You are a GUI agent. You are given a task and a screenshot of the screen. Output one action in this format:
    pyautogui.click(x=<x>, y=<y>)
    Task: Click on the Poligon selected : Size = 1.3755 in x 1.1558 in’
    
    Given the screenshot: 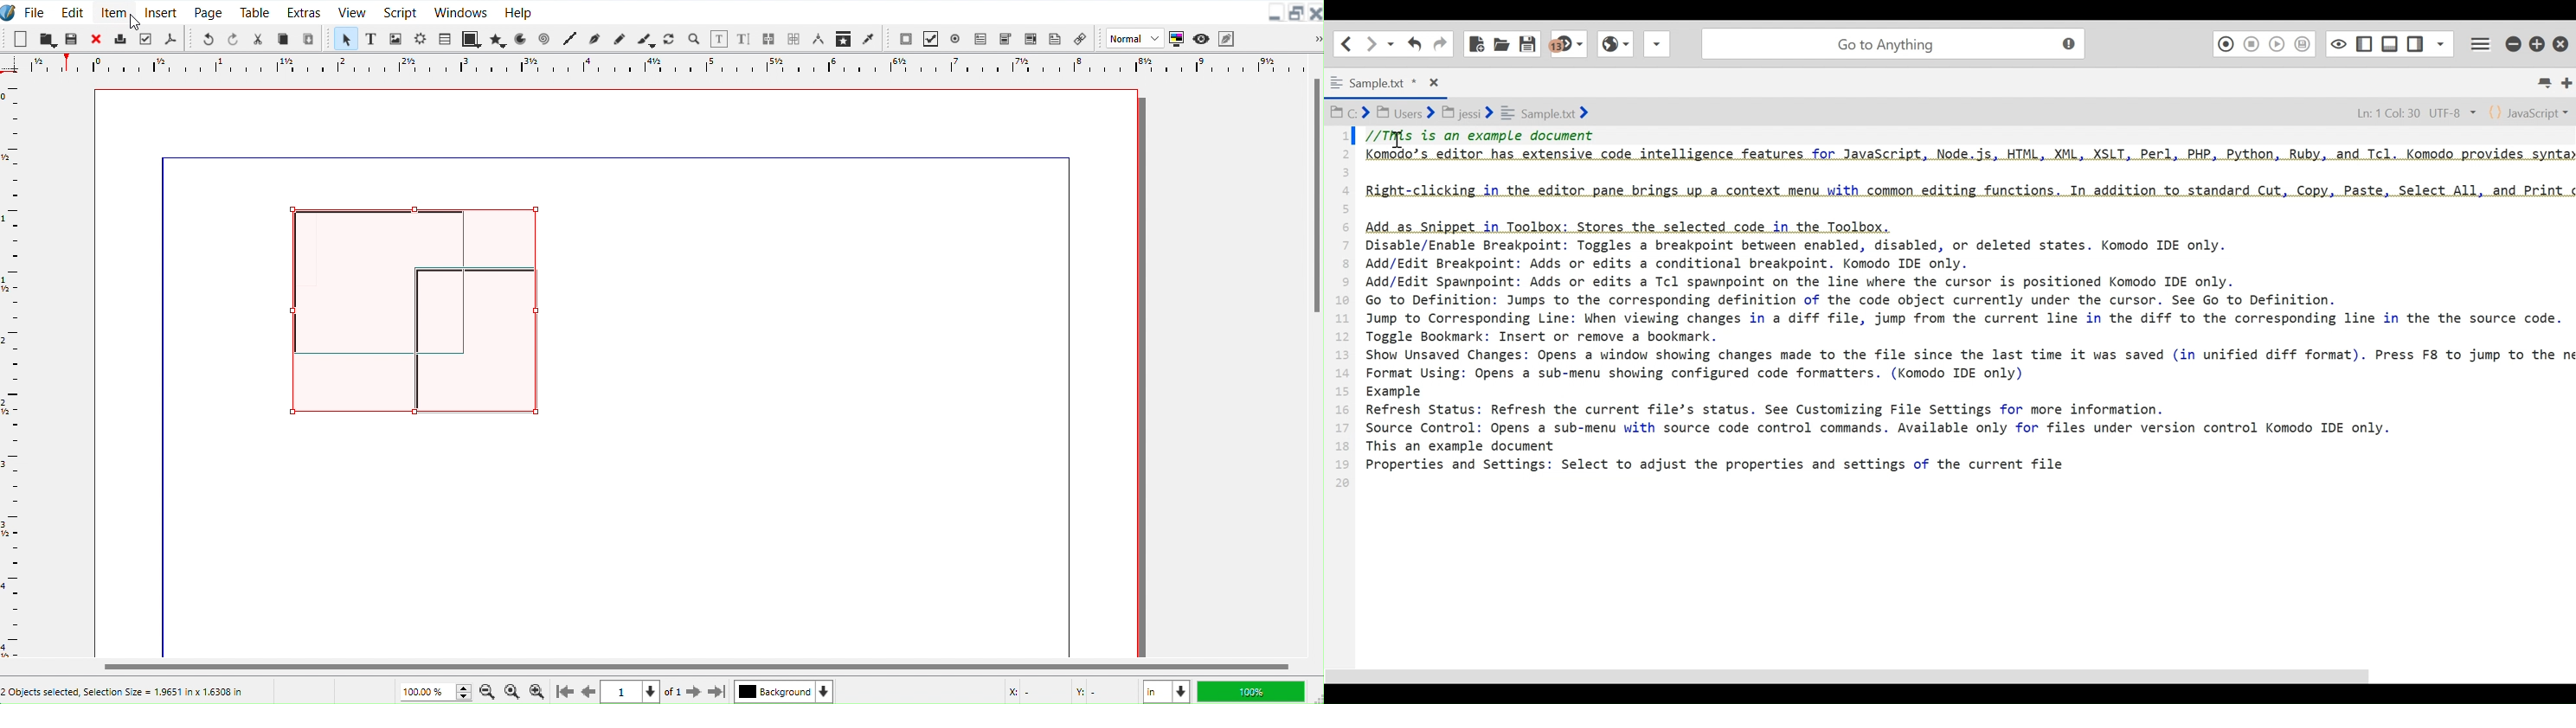 What is the action you would take?
    pyautogui.click(x=123, y=691)
    